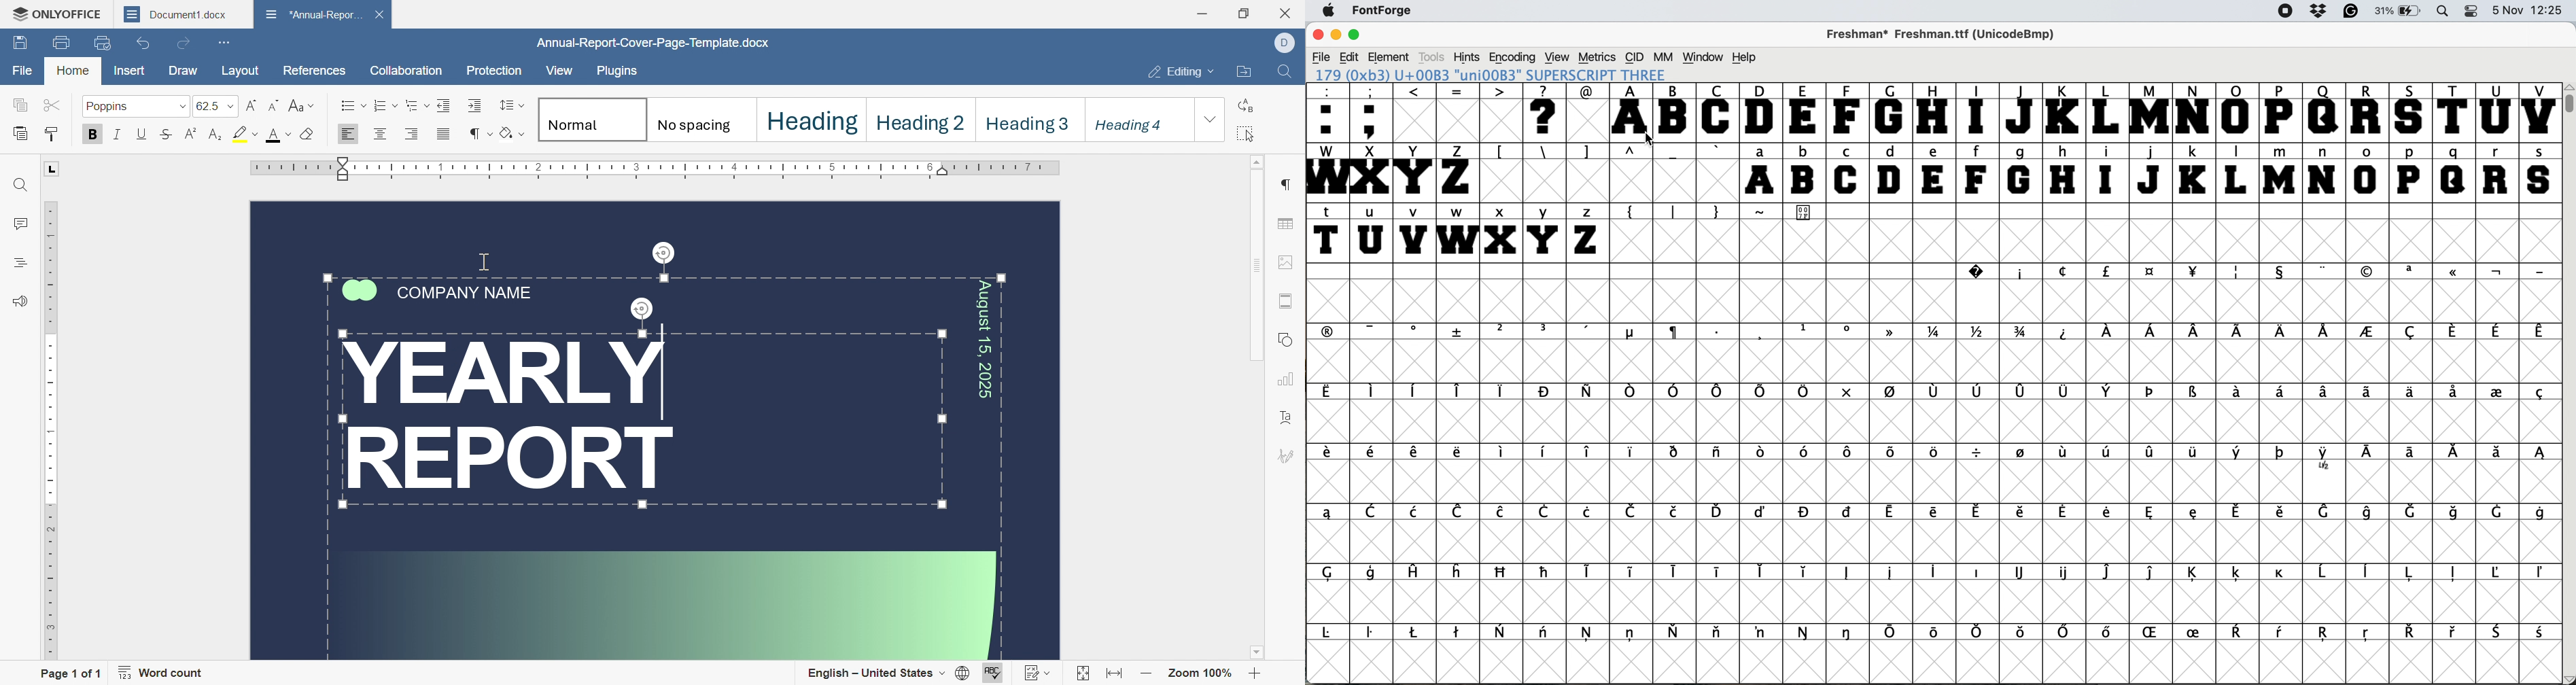  What do you see at coordinates (194, 135) in the screenshot?
I see `superscript` at bounding box center [194, 135].